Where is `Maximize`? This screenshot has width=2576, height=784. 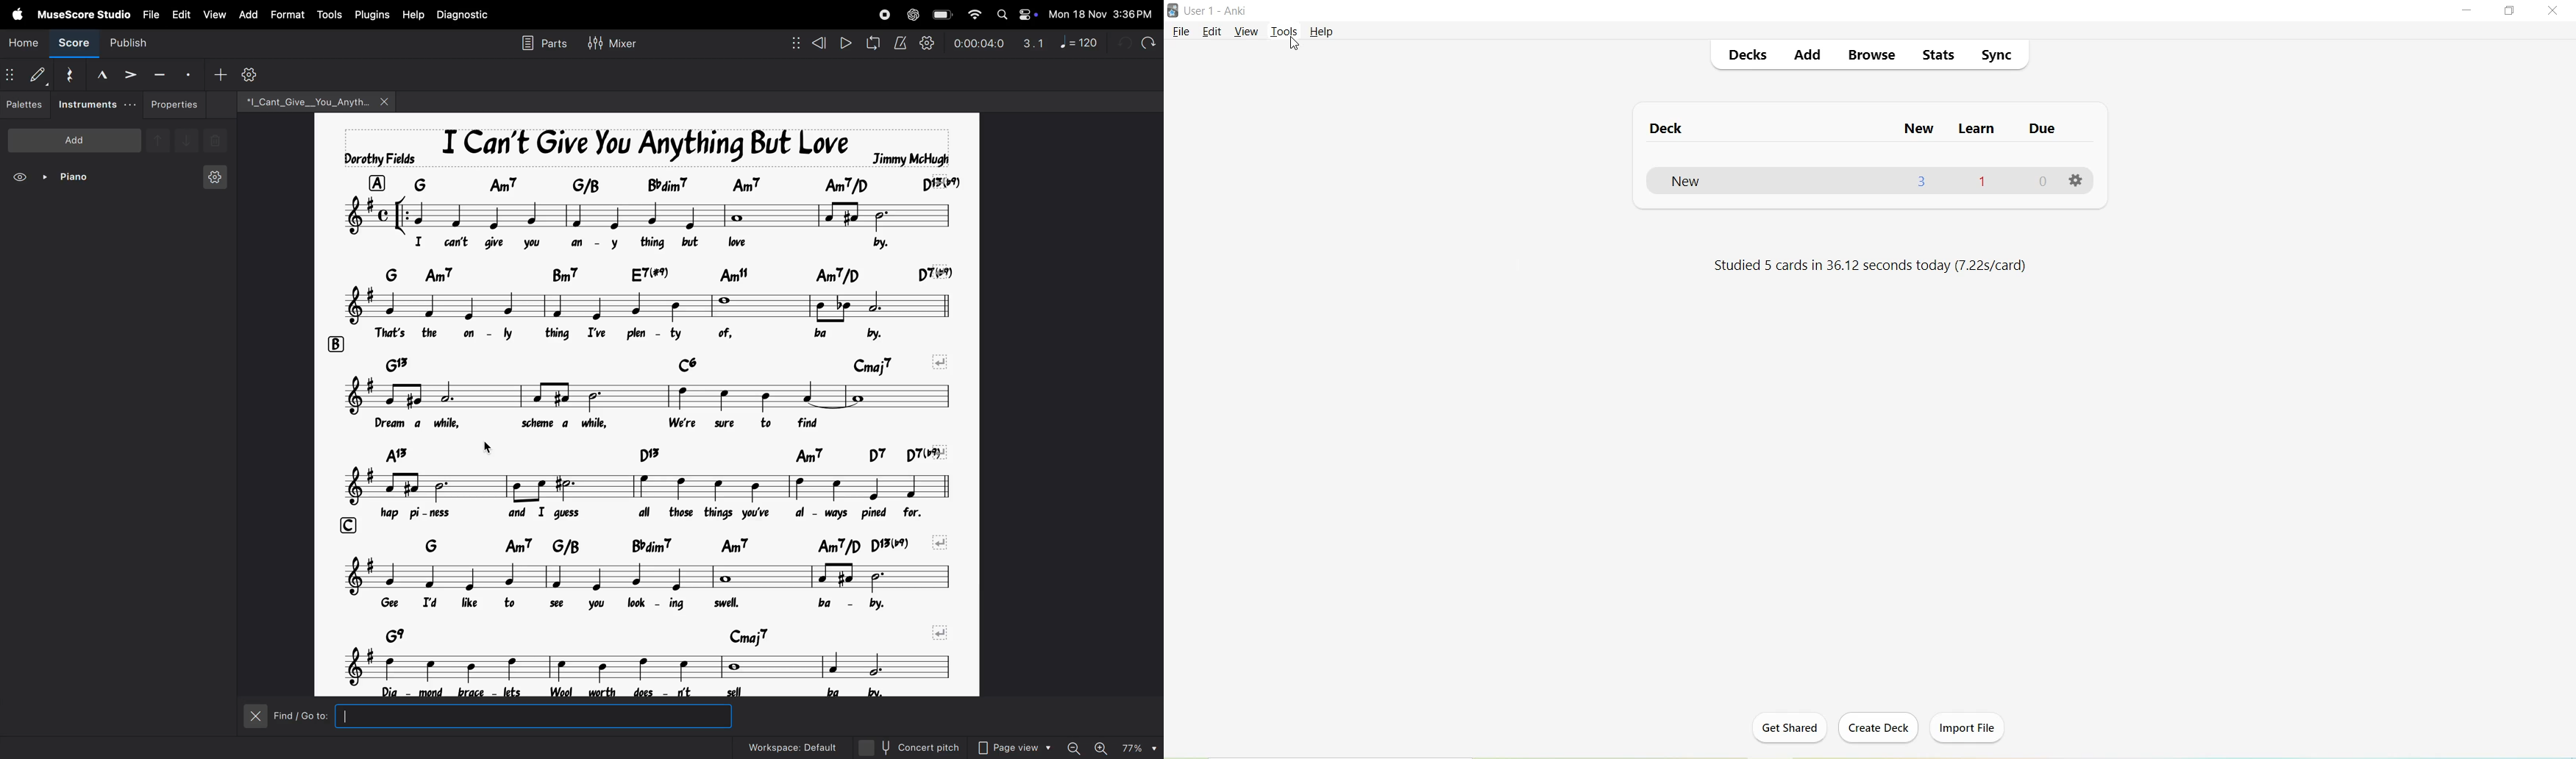 Maximize is located at coordinates (2514, 12).